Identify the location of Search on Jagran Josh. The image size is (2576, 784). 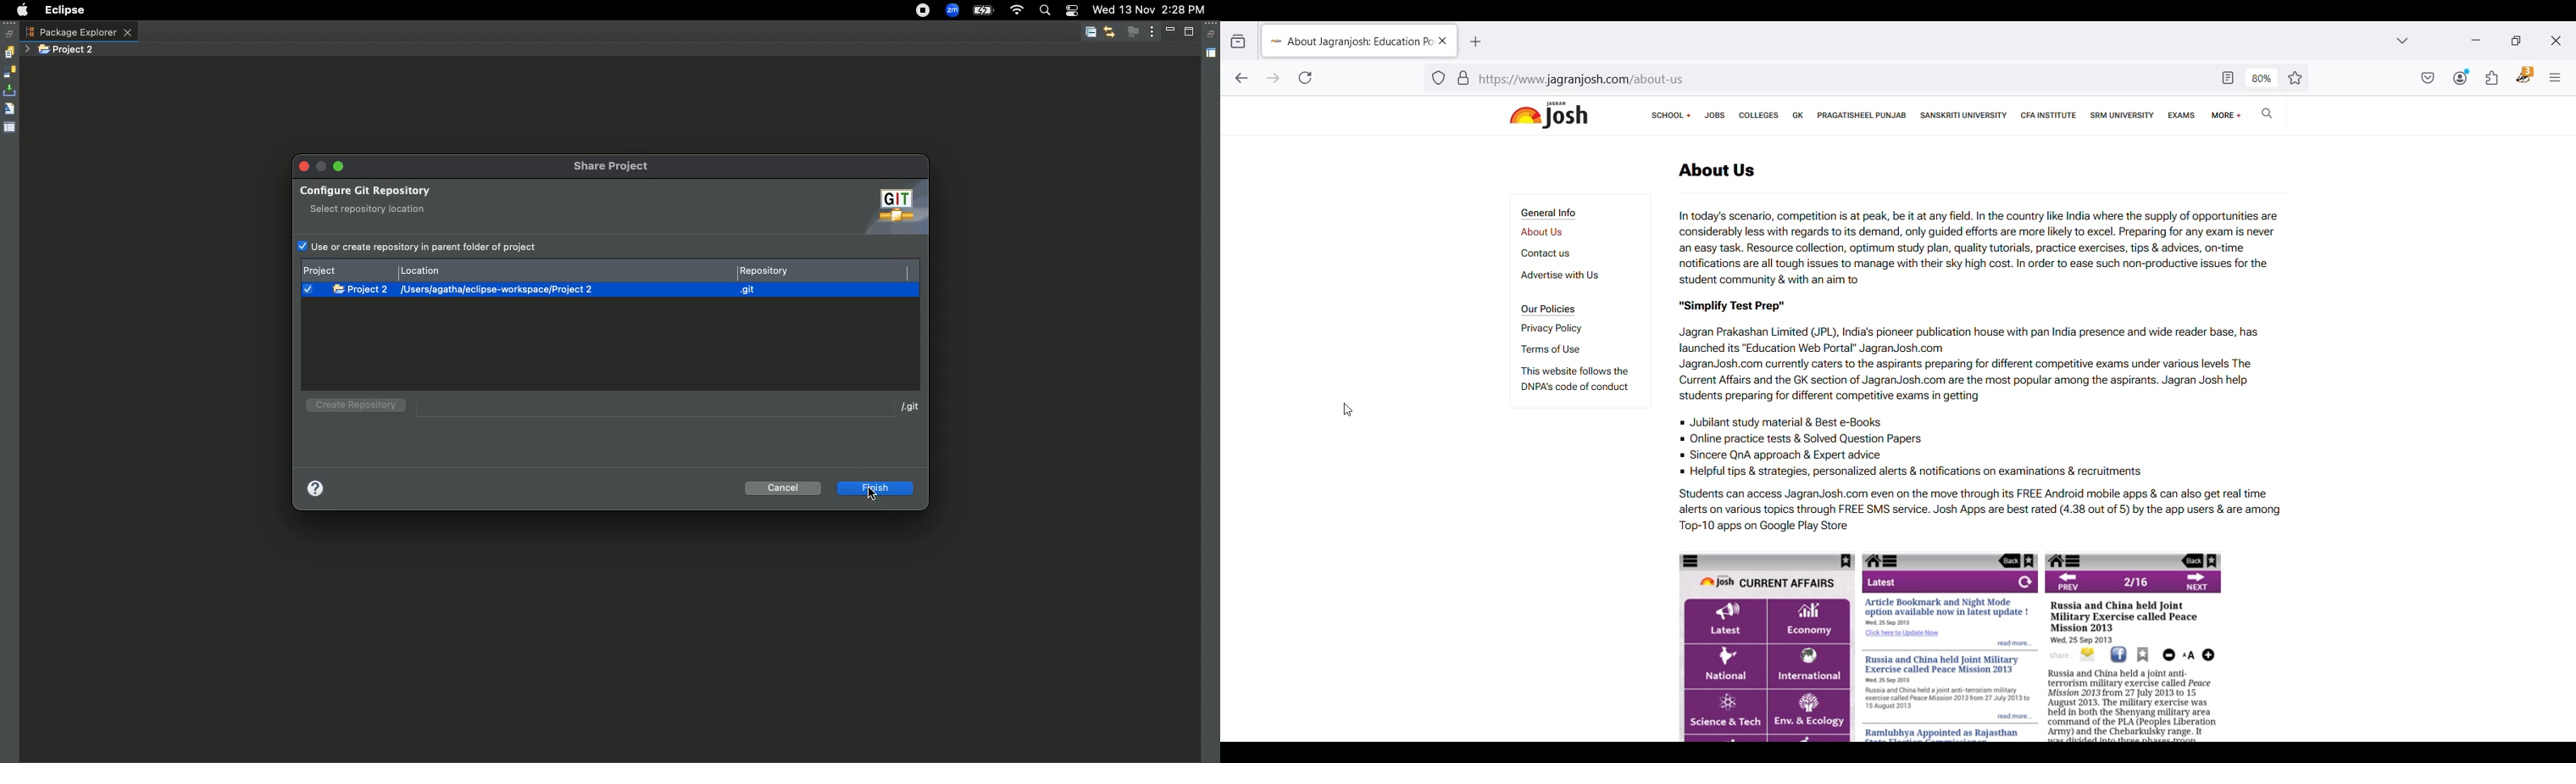
(2267, 114).